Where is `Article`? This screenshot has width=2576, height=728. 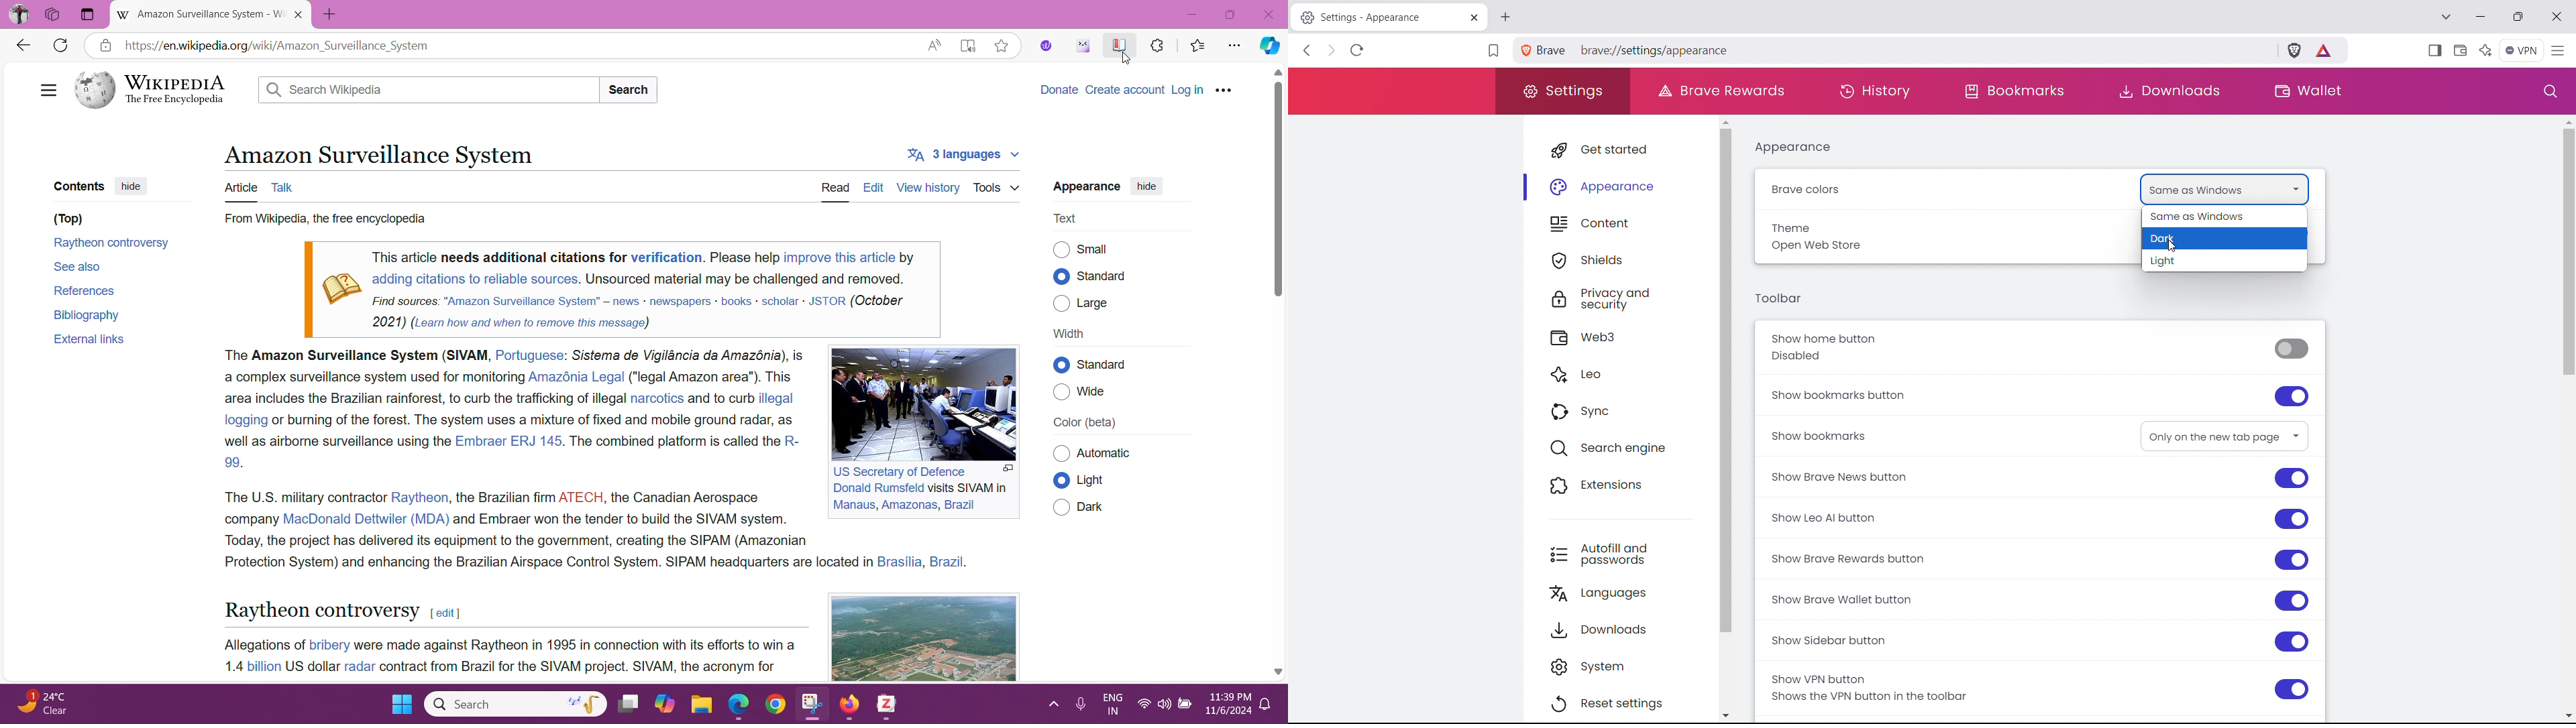 Article is located at coordinates (240, 188).